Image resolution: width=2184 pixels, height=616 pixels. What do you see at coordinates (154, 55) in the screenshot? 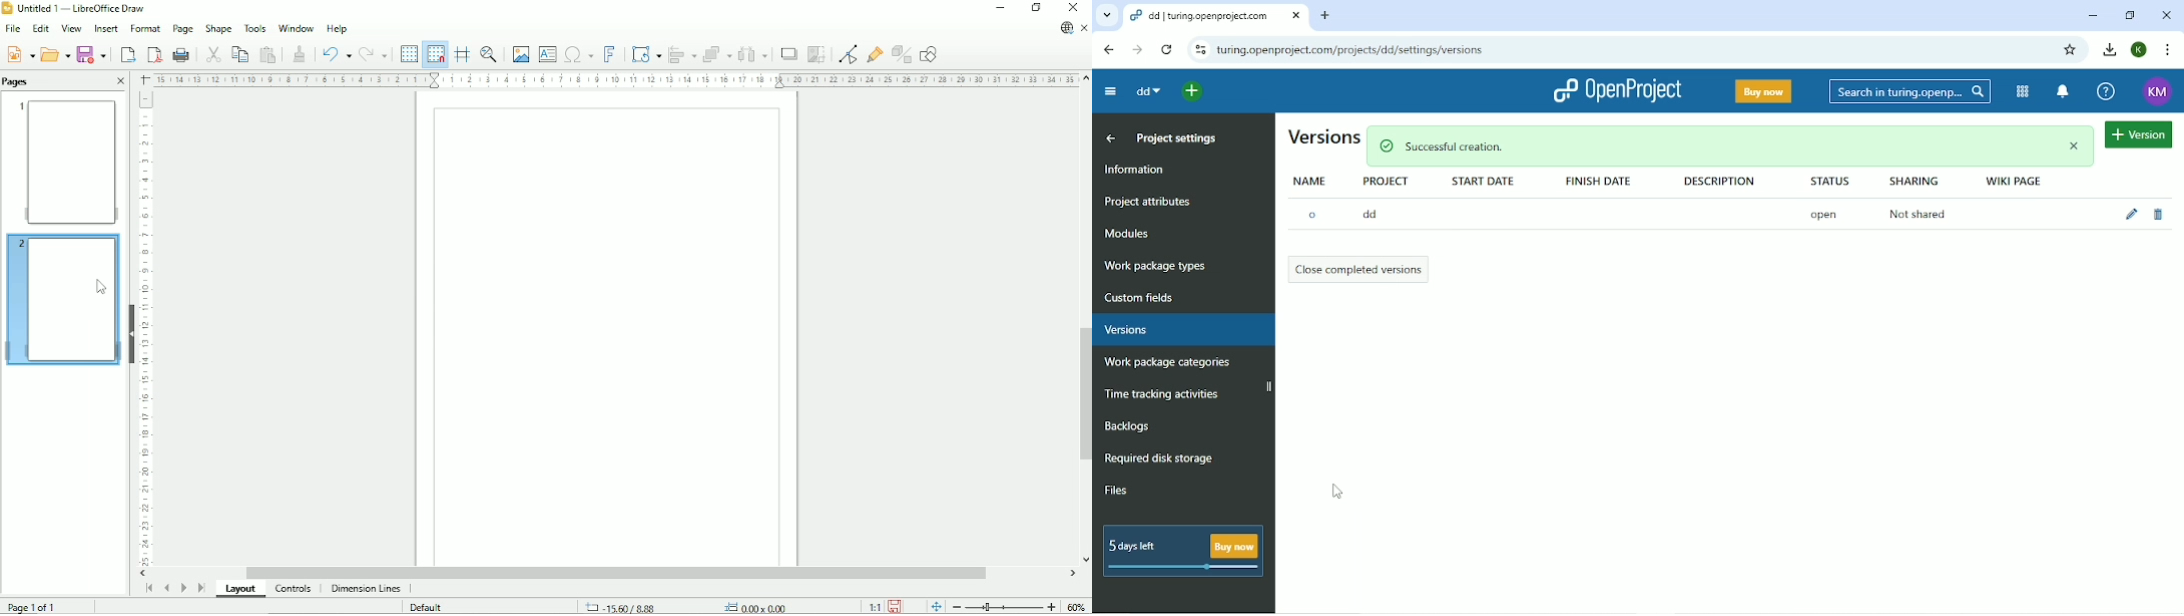
I see `Export directly as PDF` at bounding box center [154, 55].